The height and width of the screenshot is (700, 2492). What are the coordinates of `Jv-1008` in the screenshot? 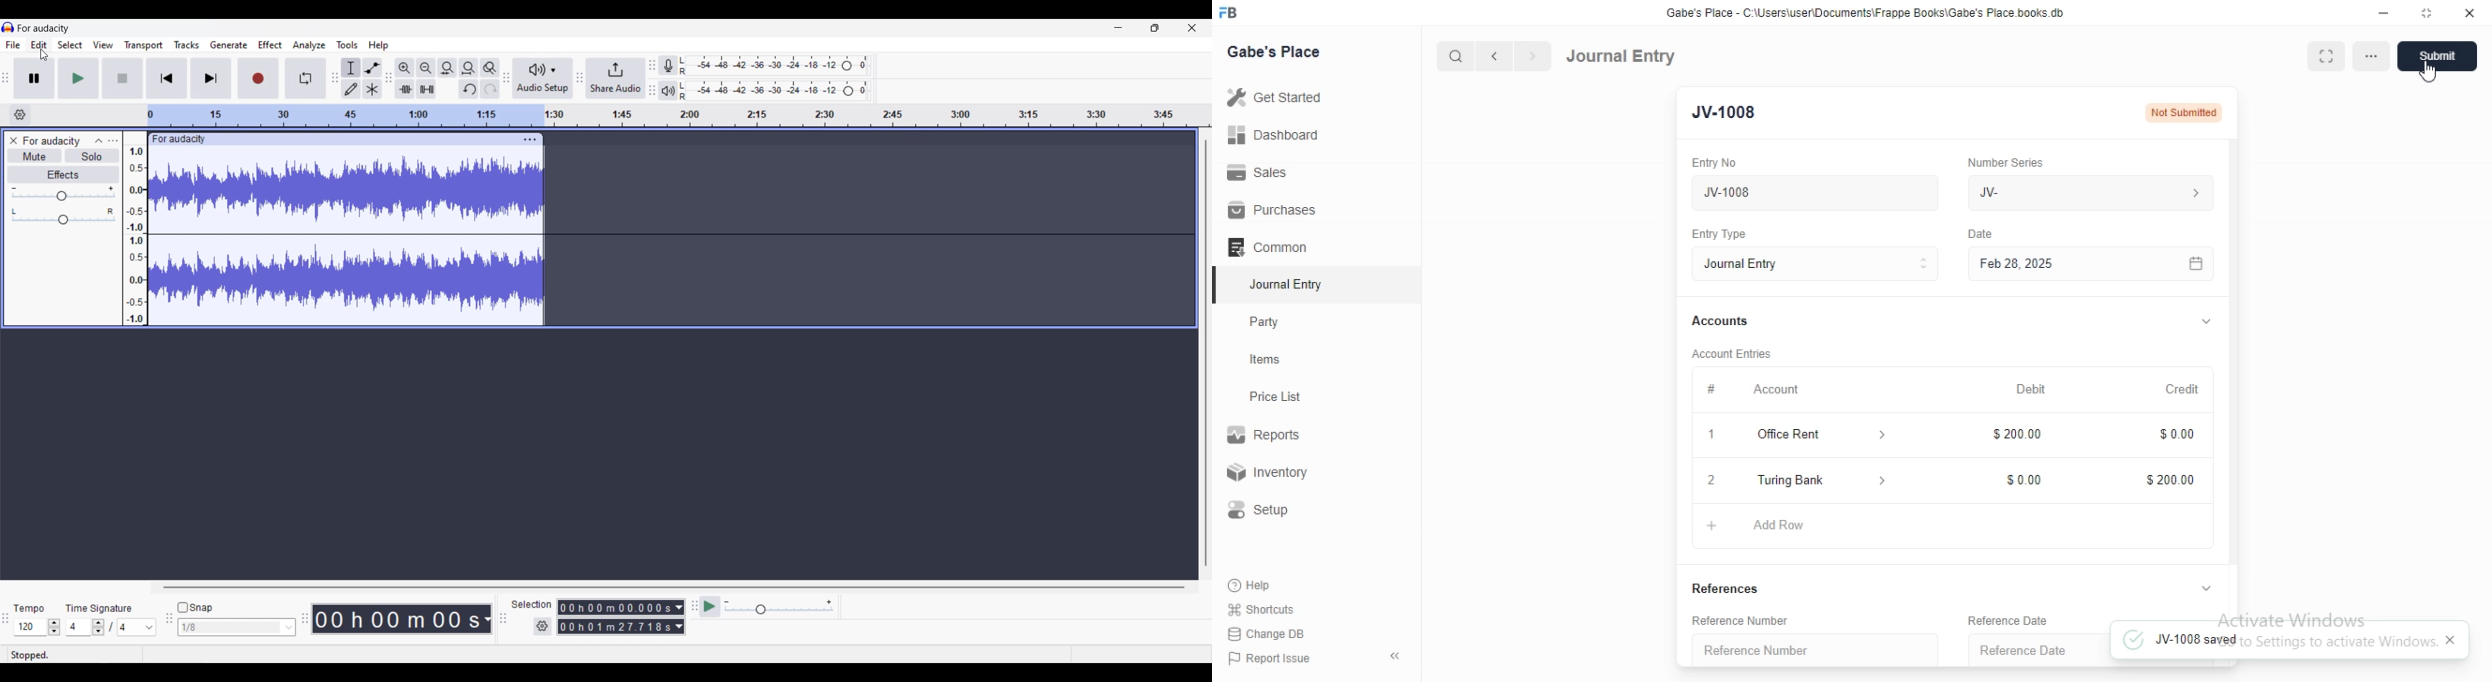 It's located at (1766, 193).